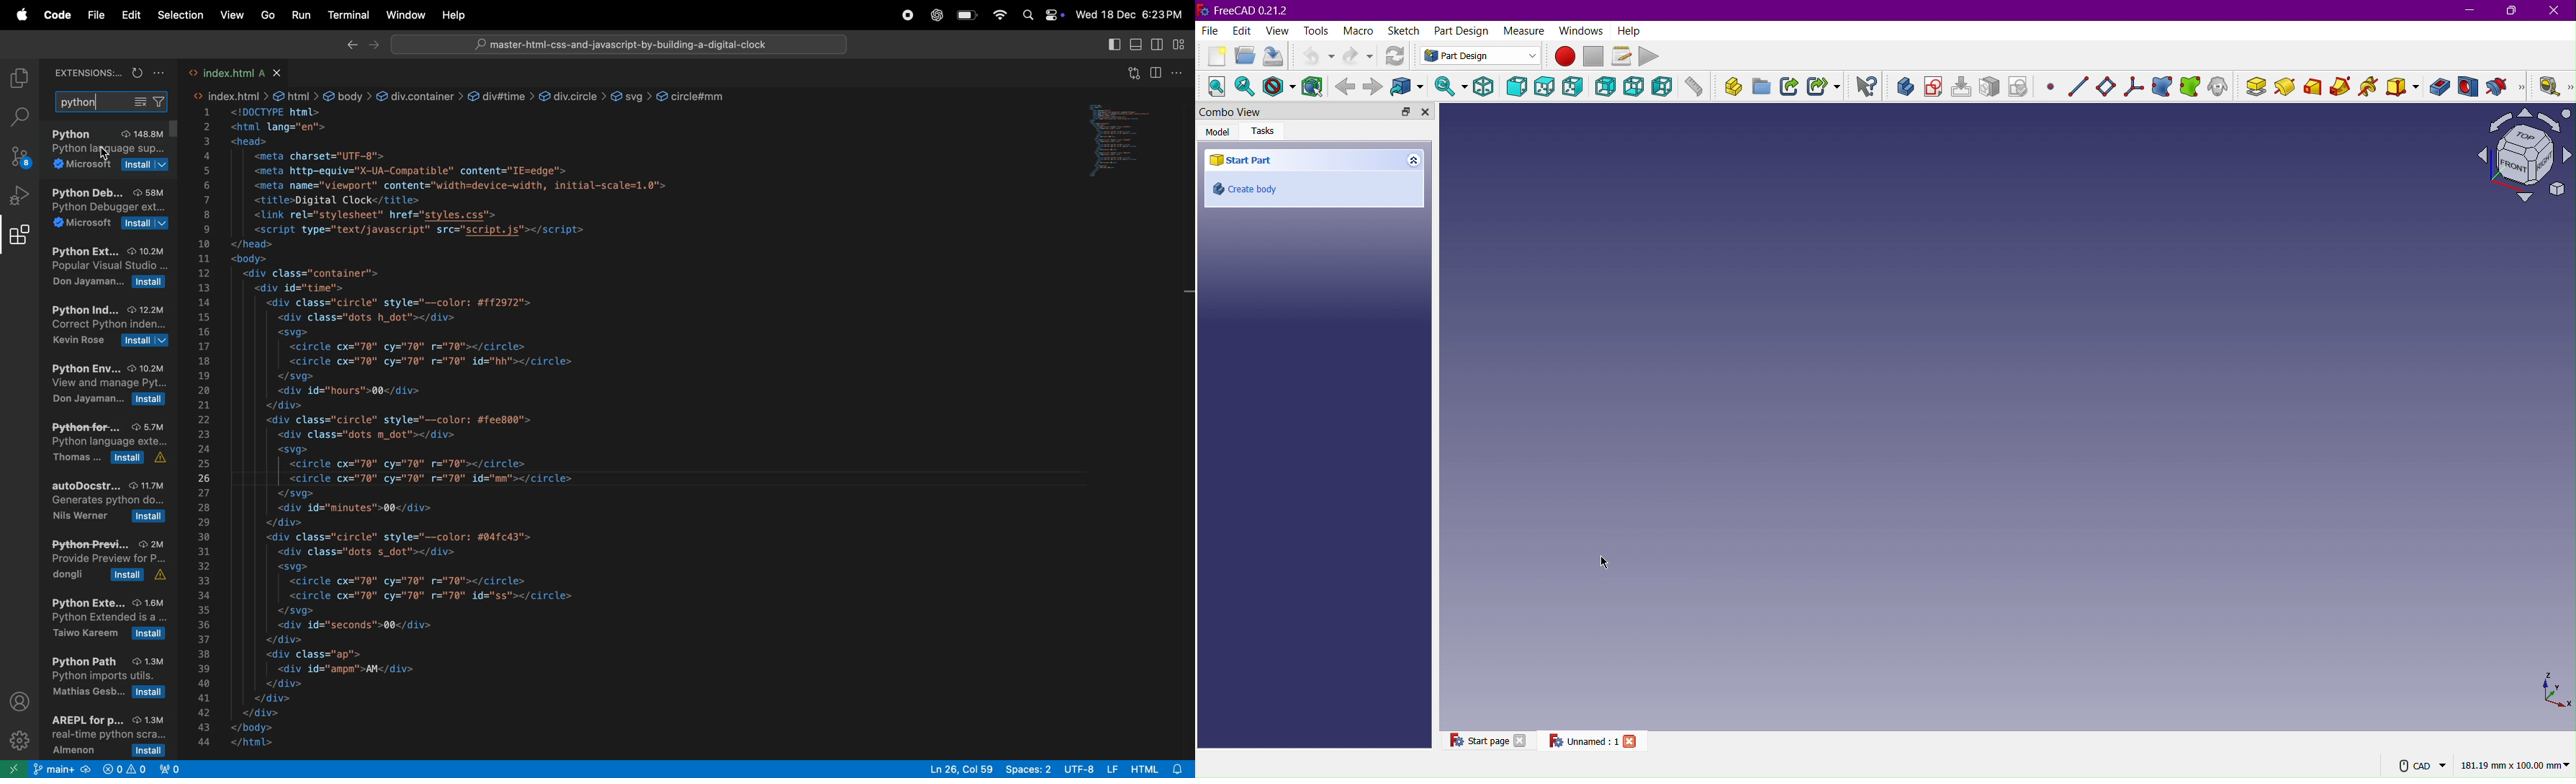  Describe the element at coordinates (1544, 87) in the screenshot. I see `Top` at that location.